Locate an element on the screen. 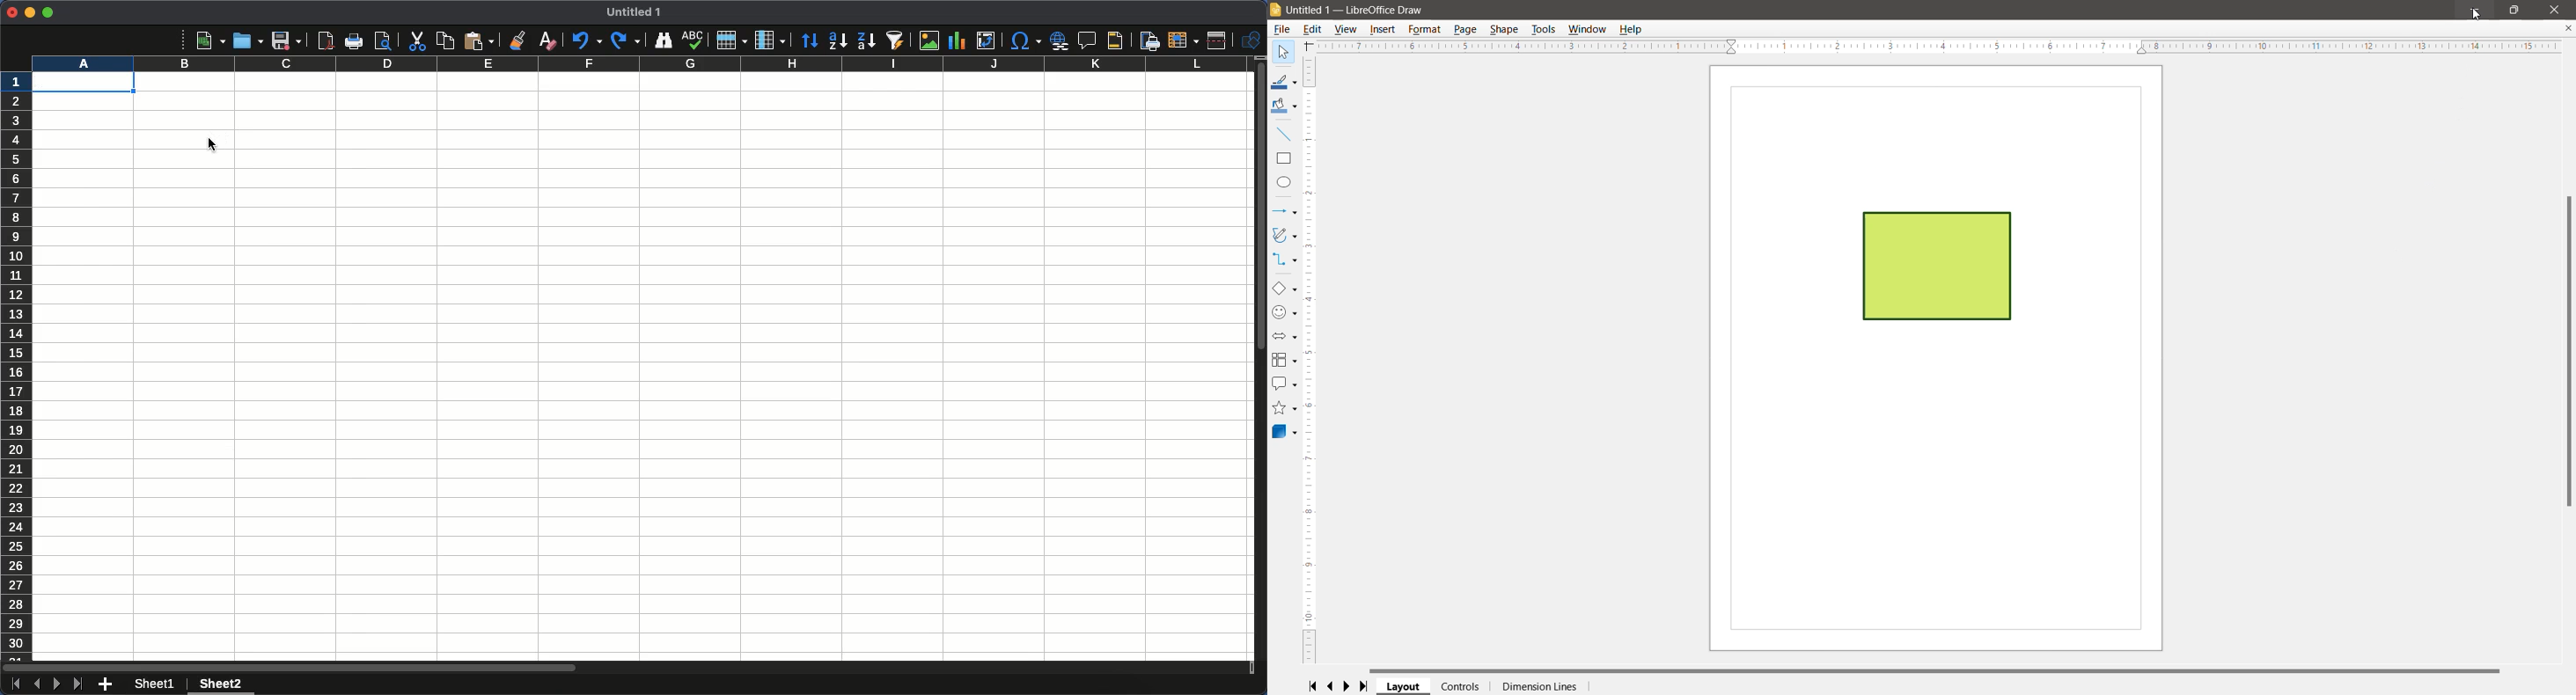 The height and width of the screenshot is (700, 2576). Scroll to first page is located at coordinates (1312, 685).